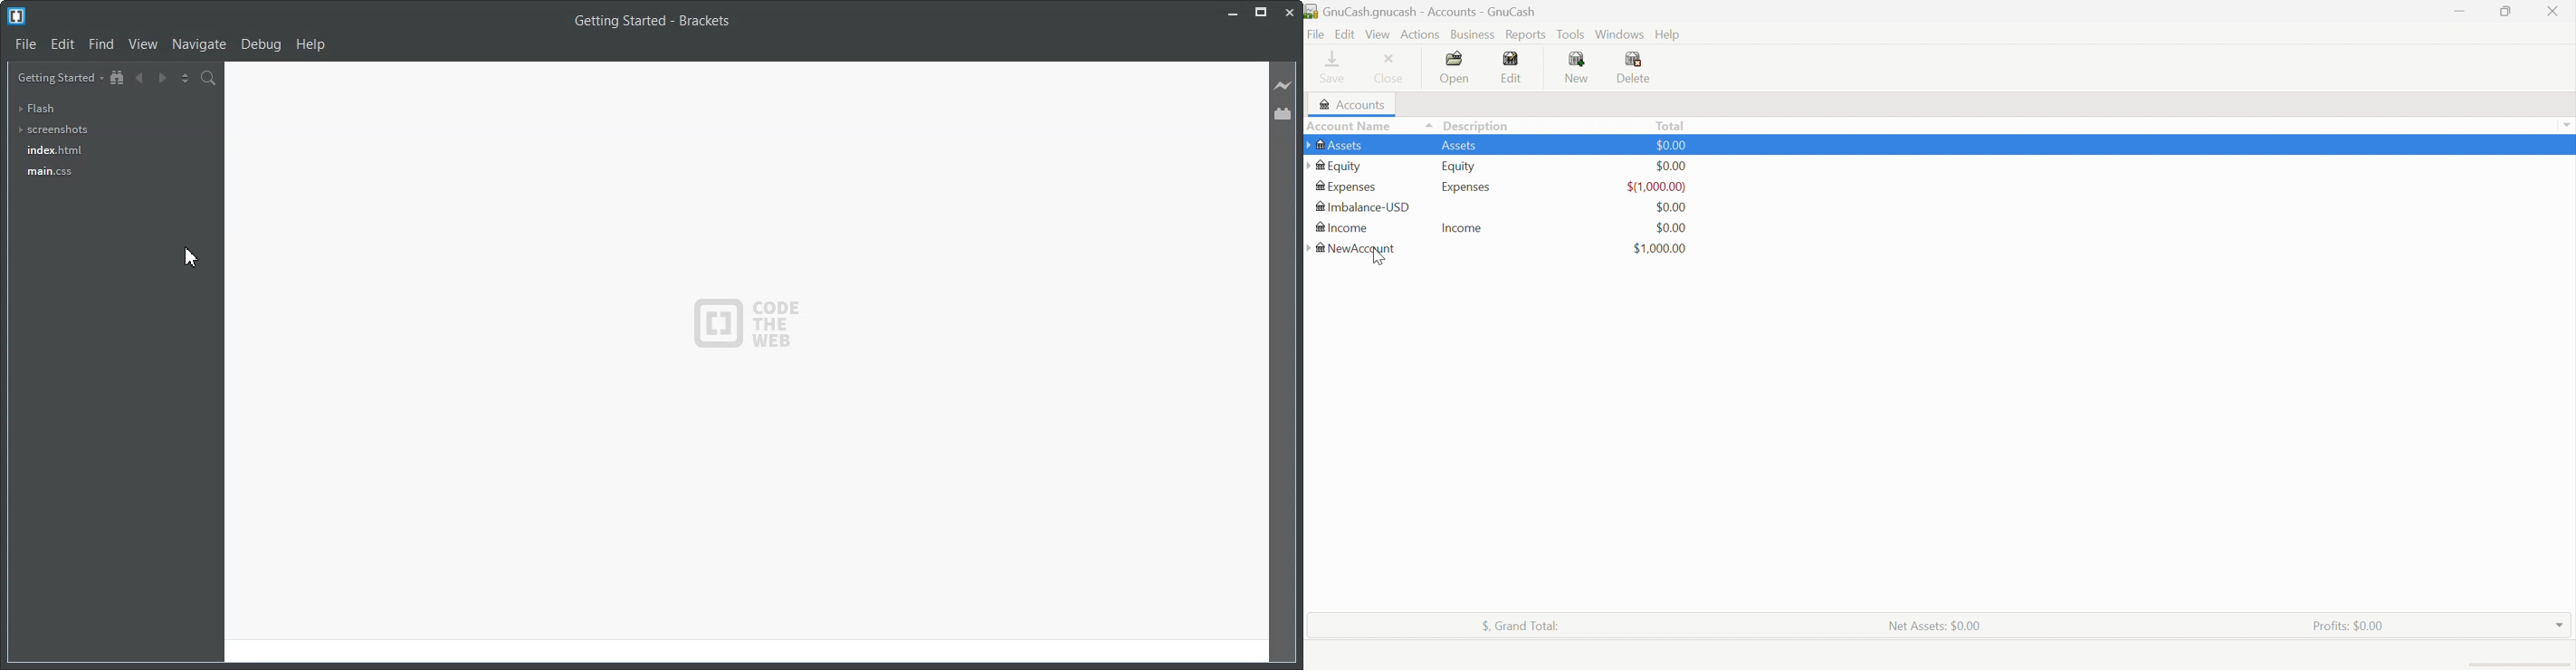  What do you see at coordinates (101, 44) in the screenshot?
I see `Find` at bounding box center [101, 44].